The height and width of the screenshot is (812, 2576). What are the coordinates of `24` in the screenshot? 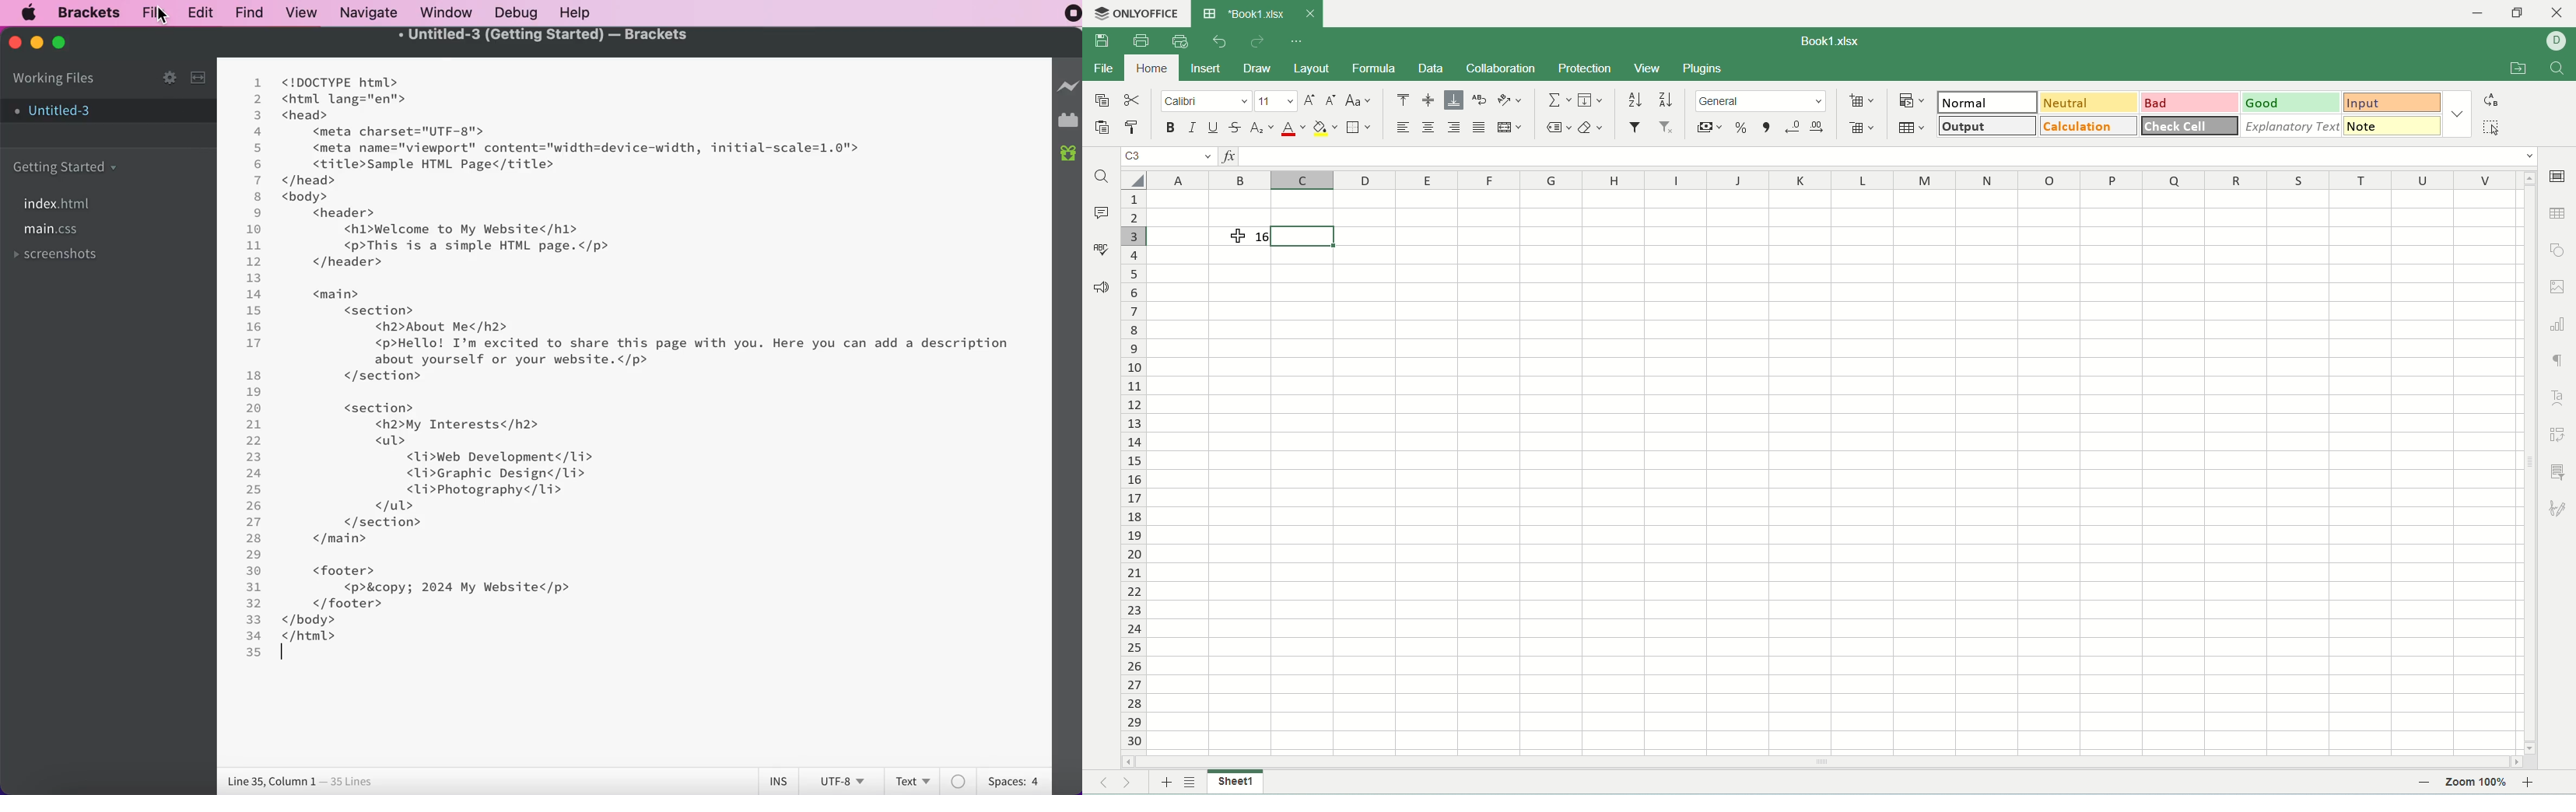 It's located at (254, 473).